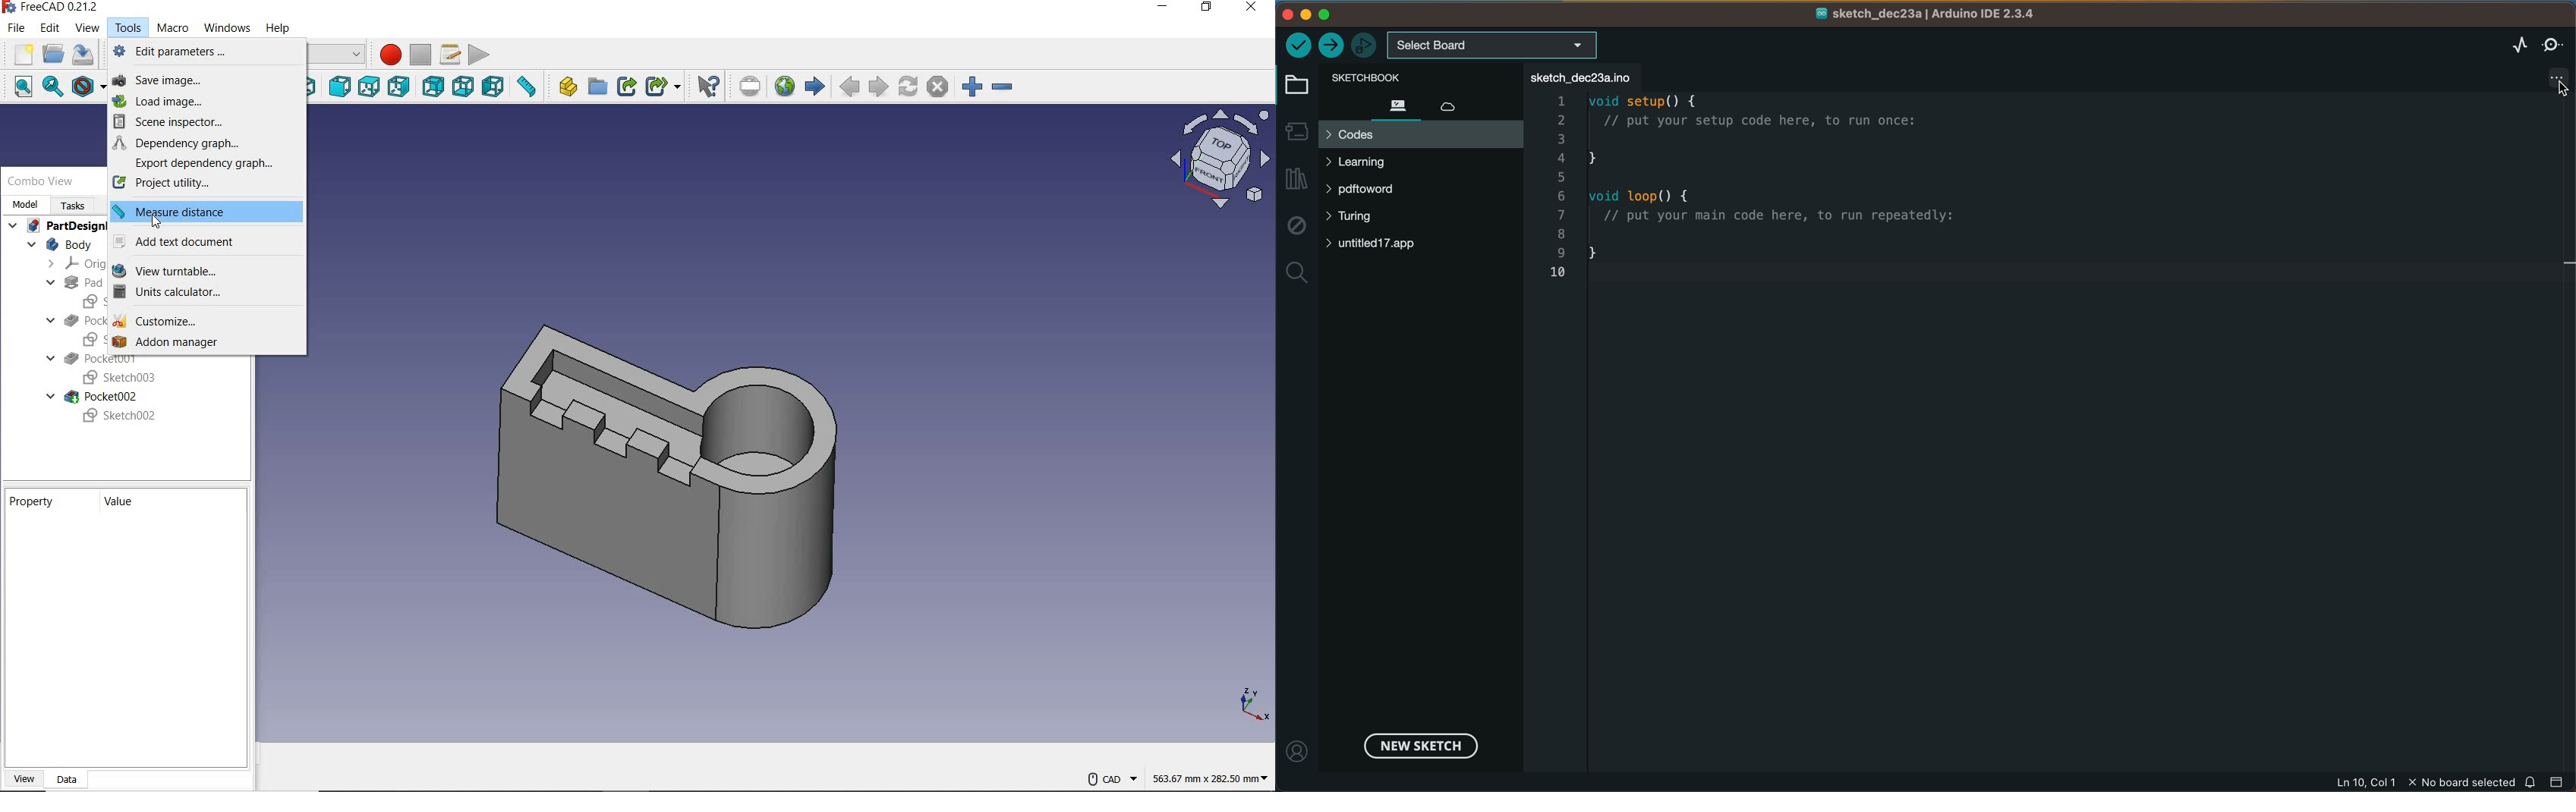 The image size is (2576, 812). I want to click on tools, so click(125, 28).